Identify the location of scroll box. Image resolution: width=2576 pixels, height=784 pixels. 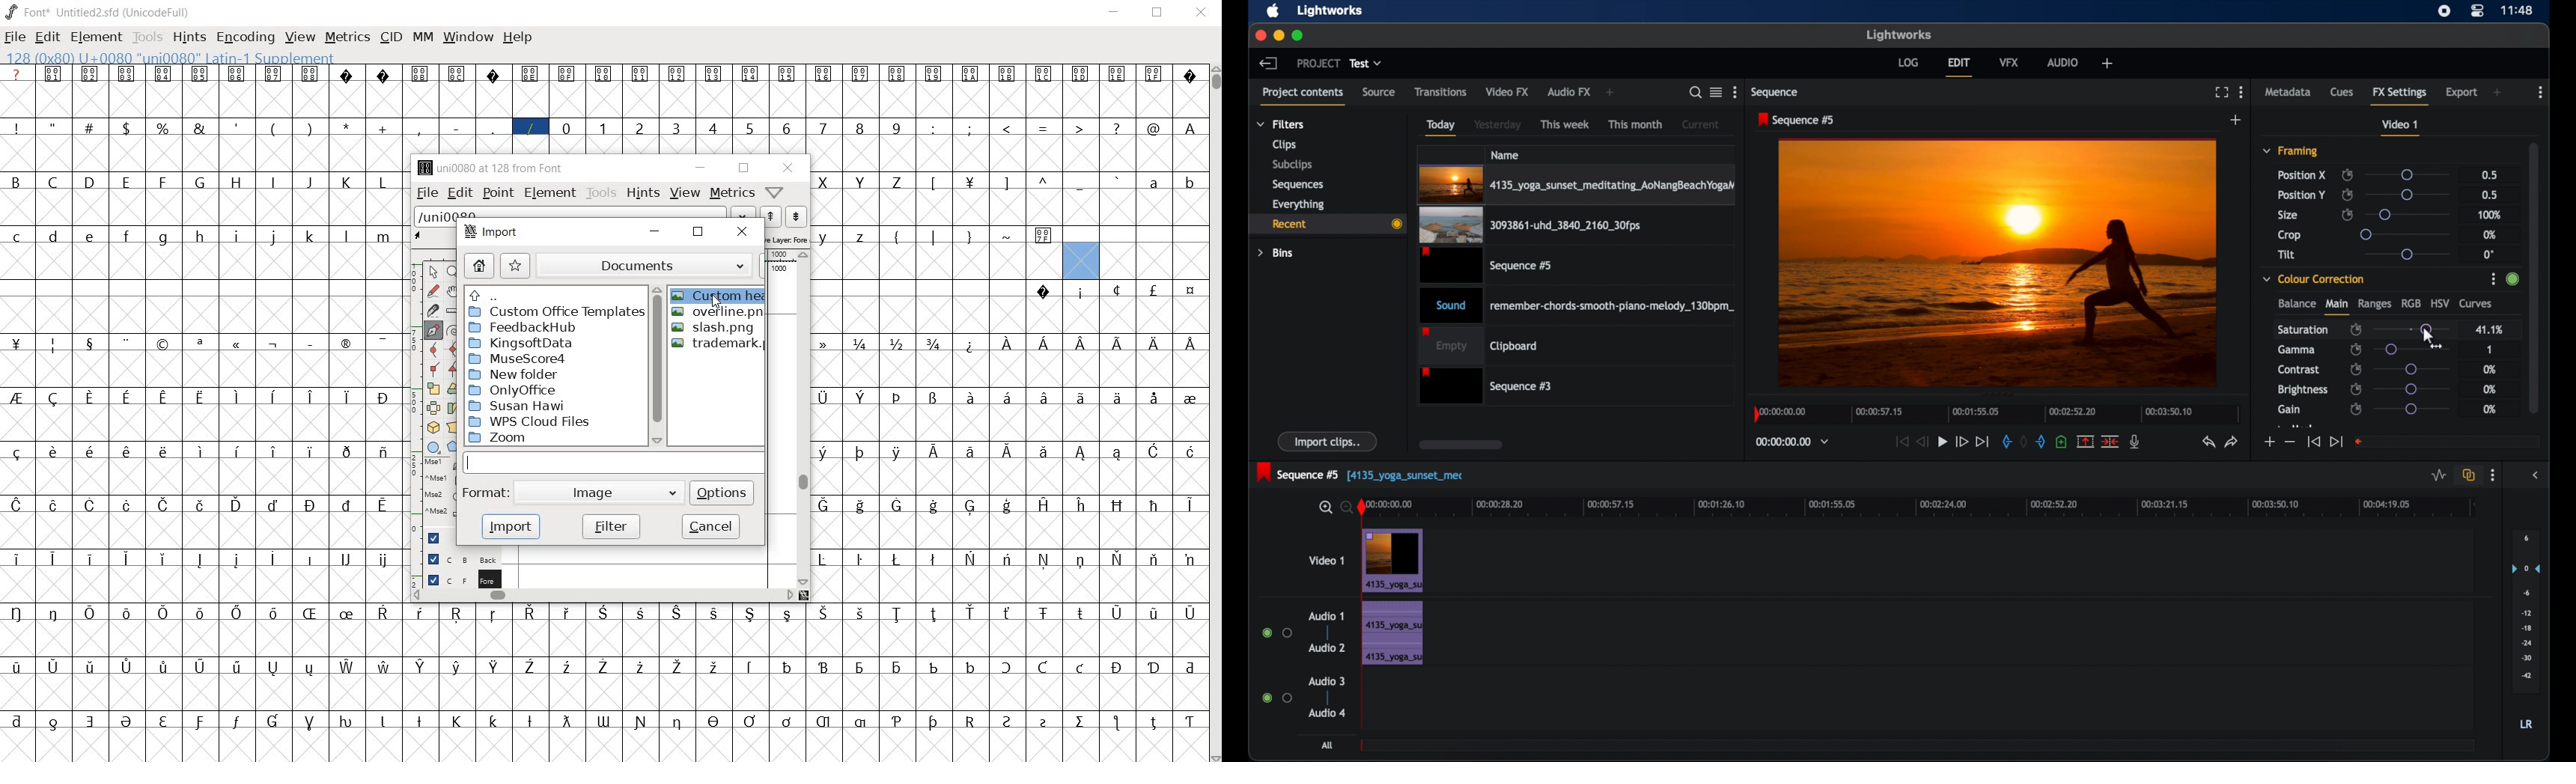
(1460, 444).